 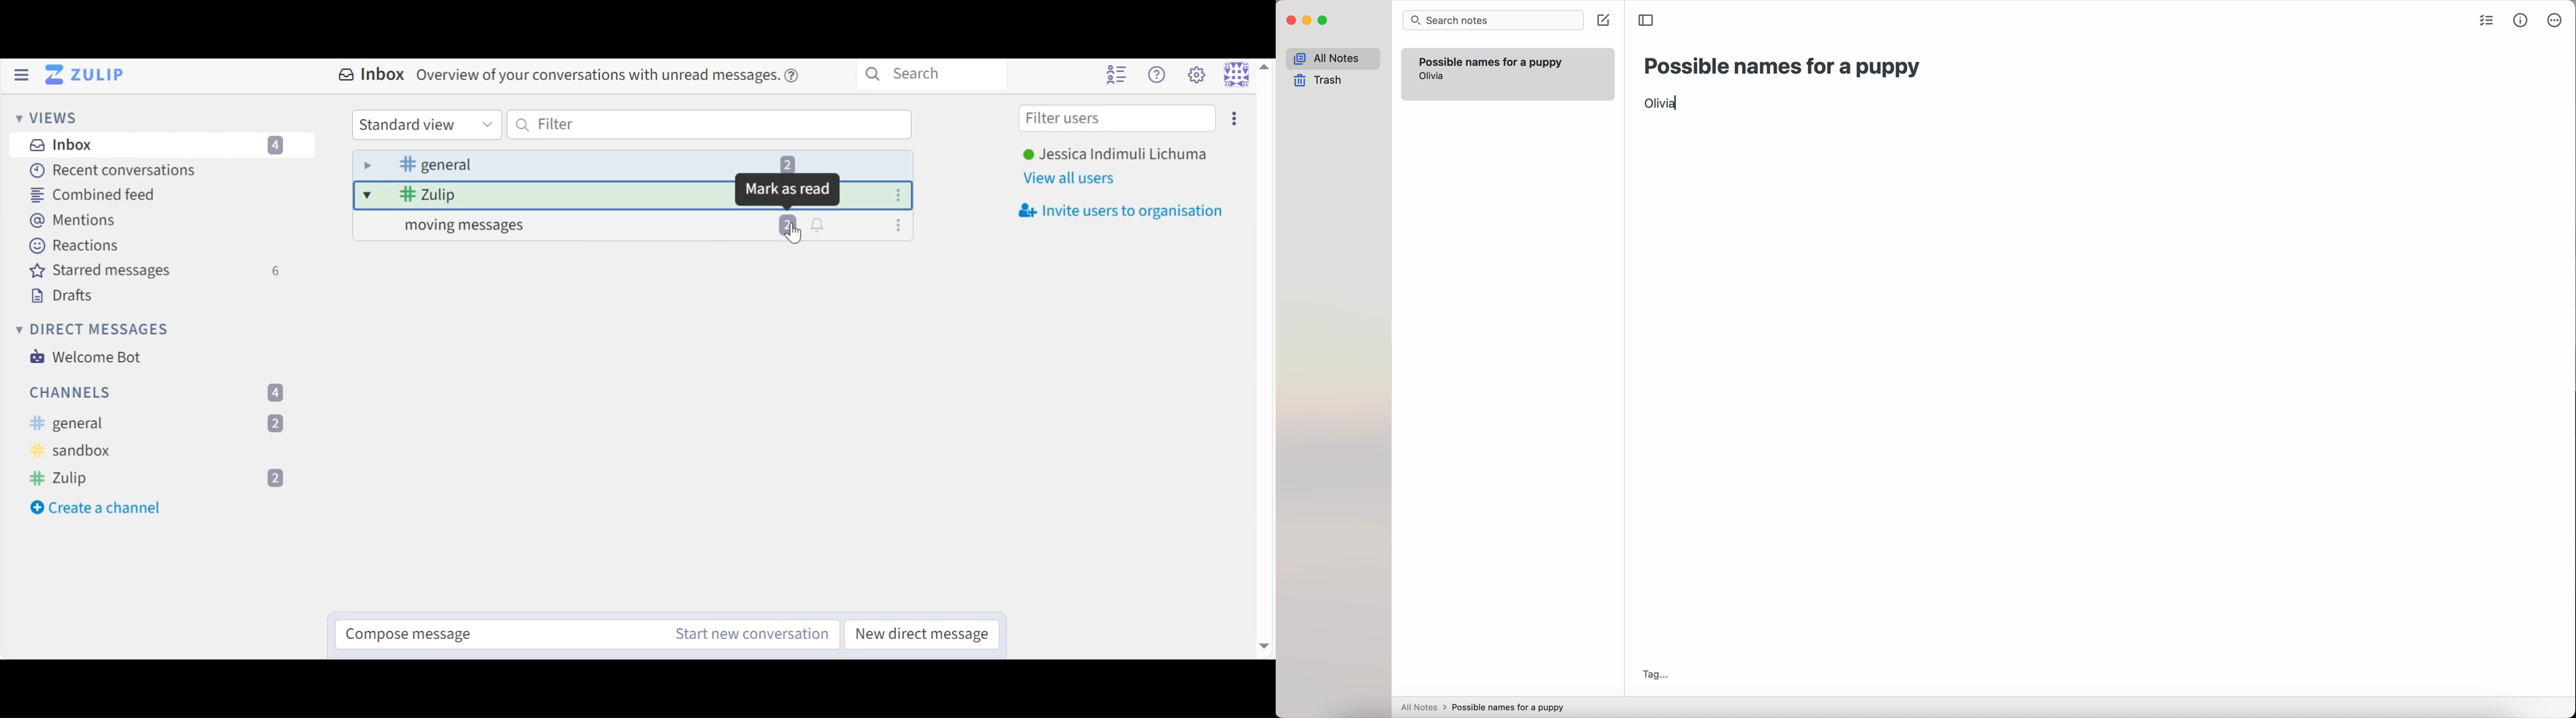 I want to click on Help menu, so click(x=1159, y=76).